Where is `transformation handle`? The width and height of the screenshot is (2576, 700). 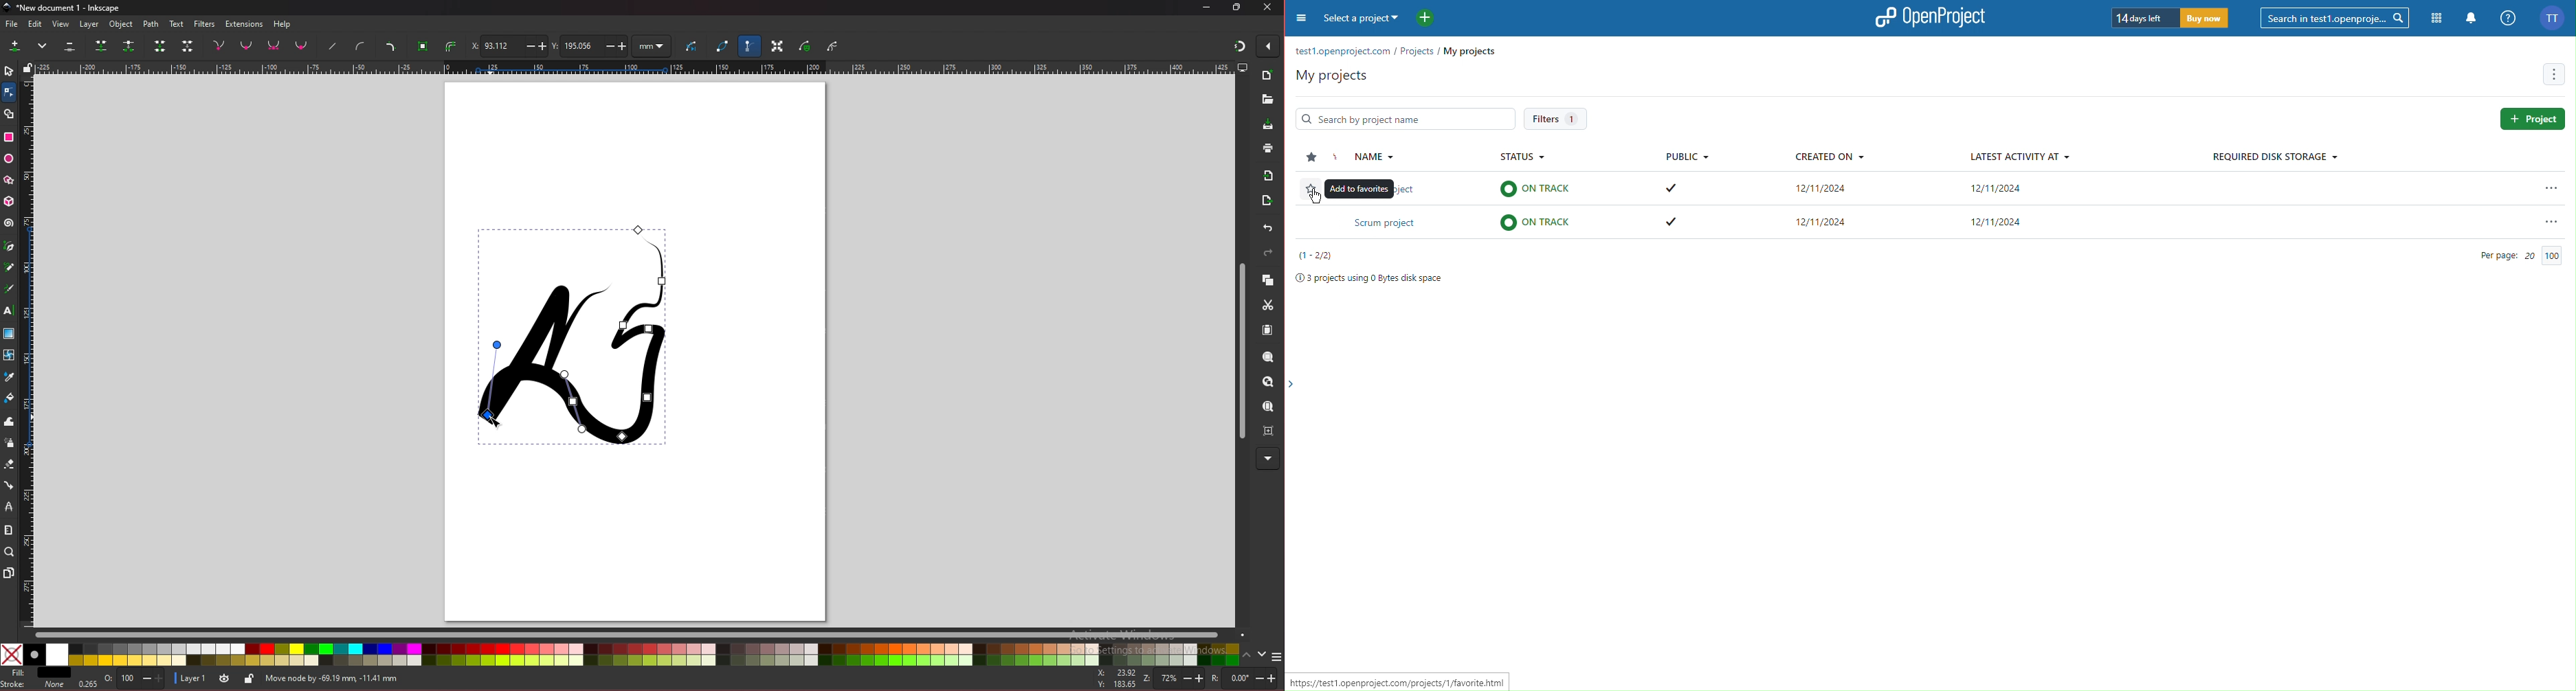 transformation handle is located at coordinates (778, 45).